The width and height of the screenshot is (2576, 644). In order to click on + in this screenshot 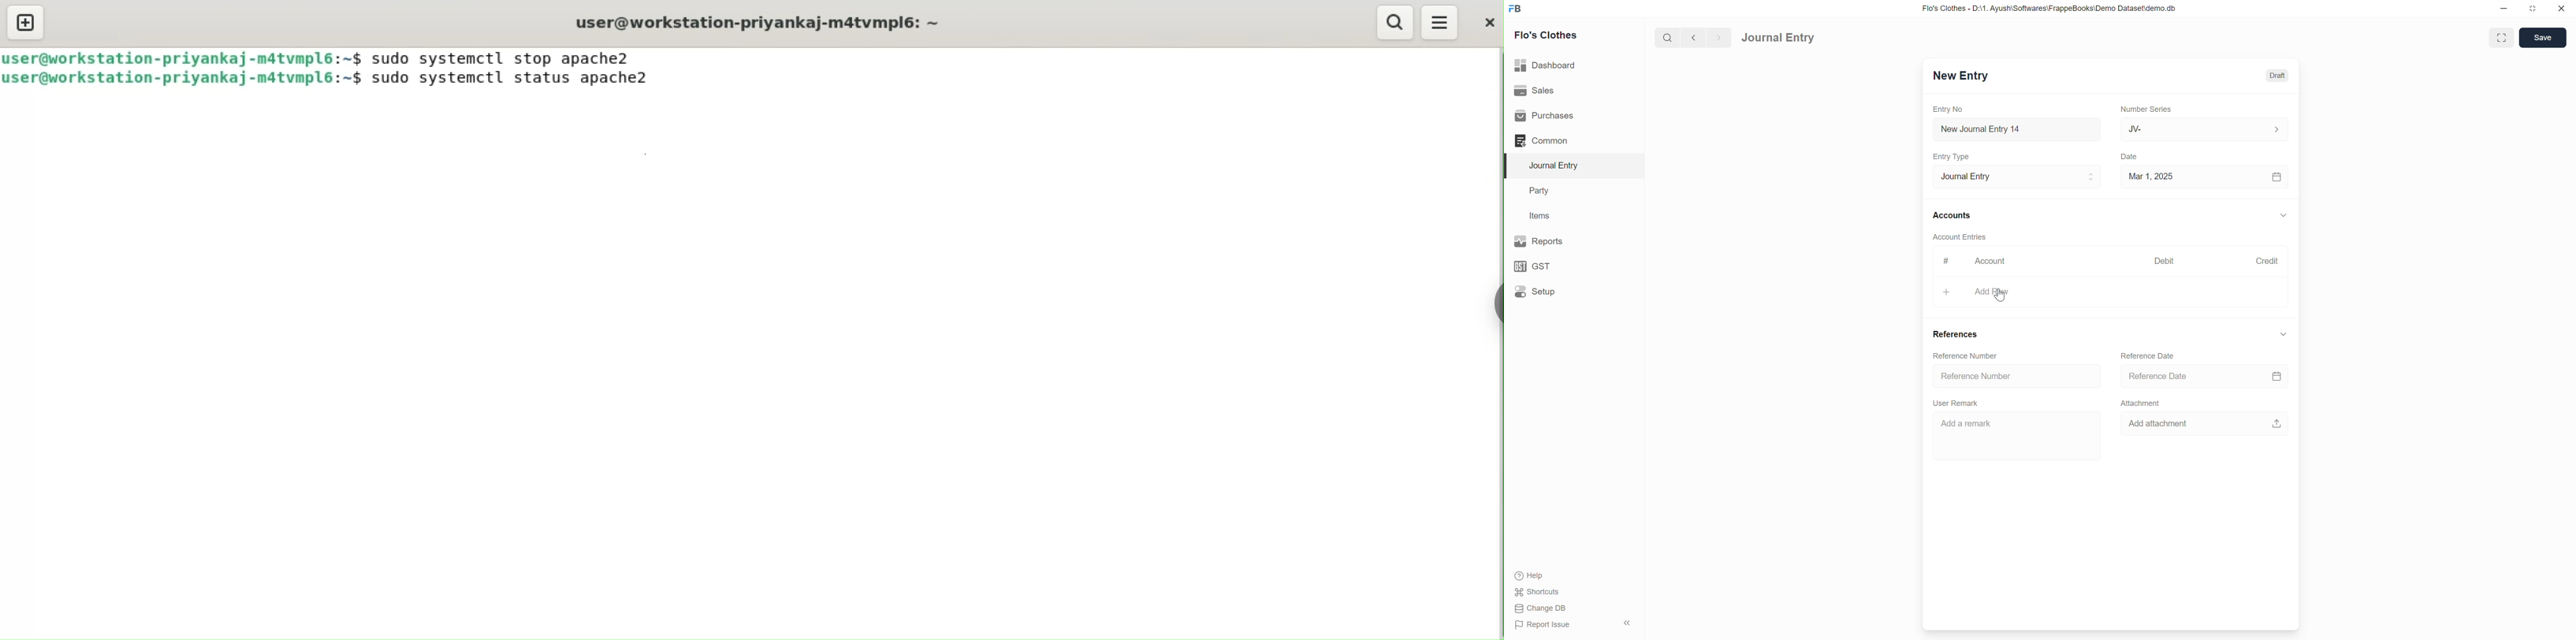, I will do `click(1948, 292)`.